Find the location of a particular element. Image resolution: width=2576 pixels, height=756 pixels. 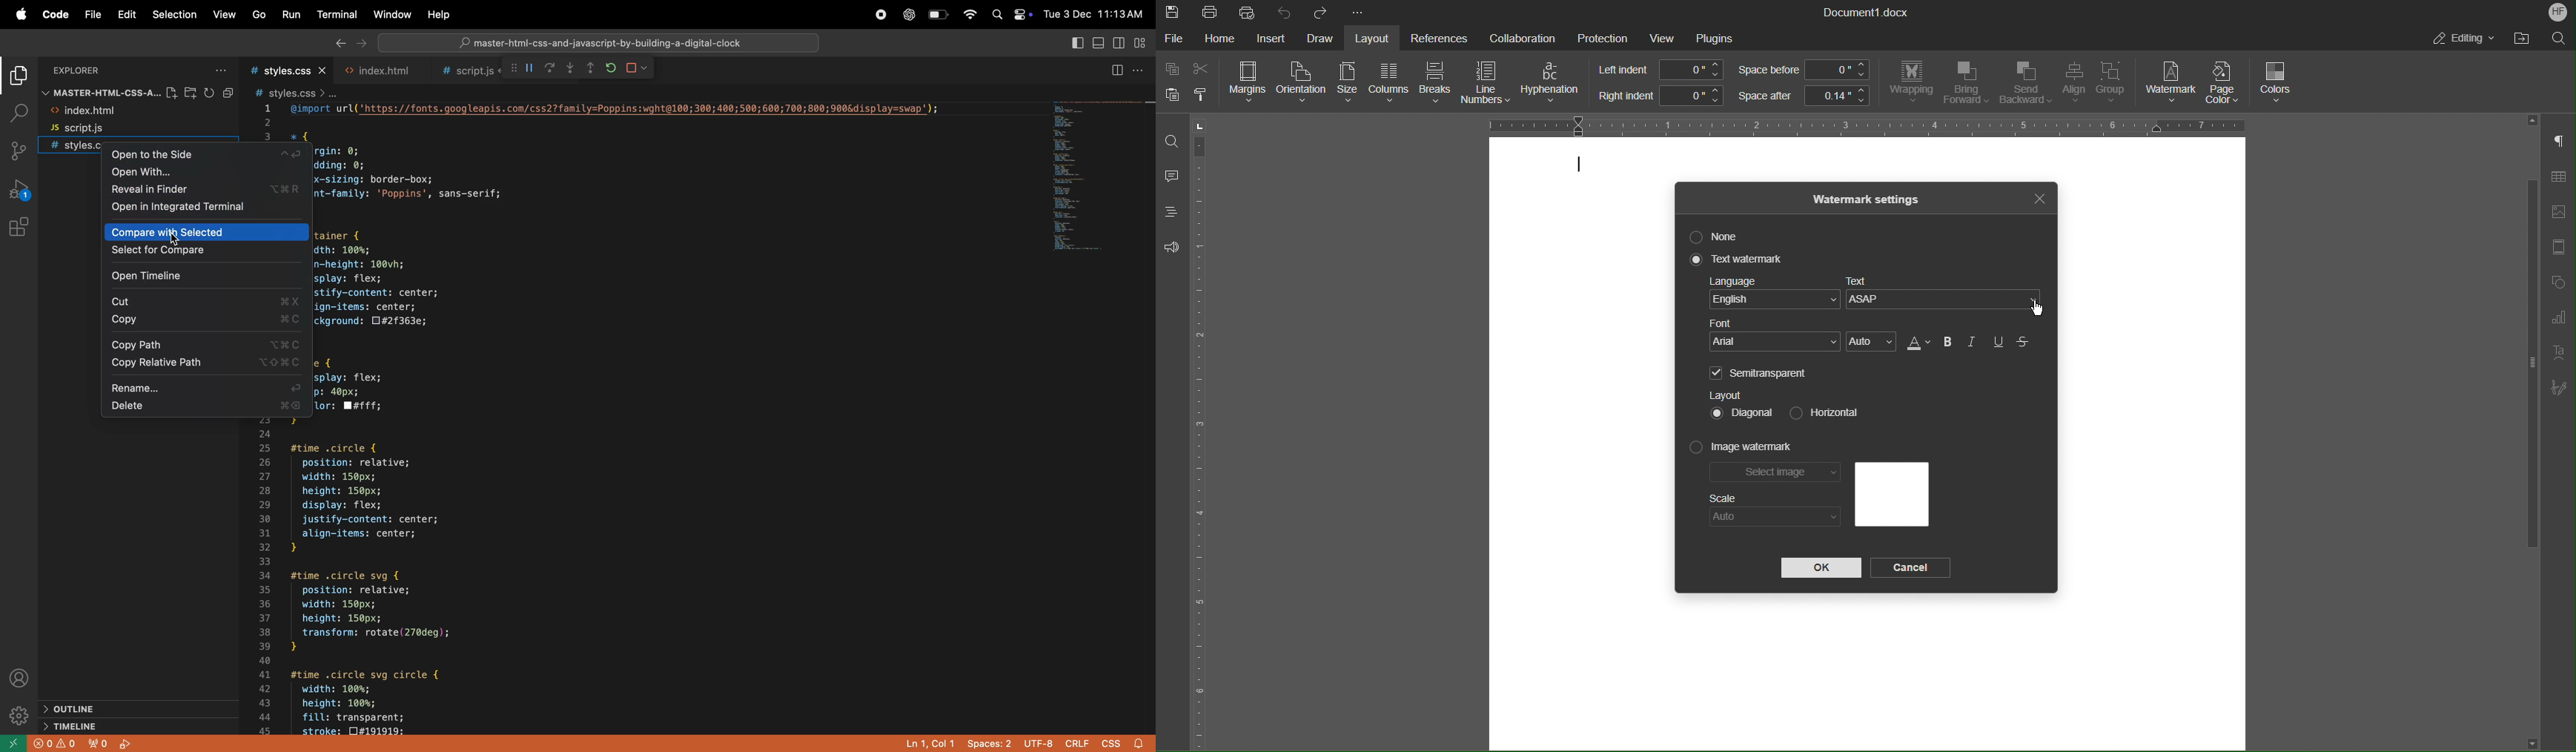

start debug is located at coordinates (127, 744).